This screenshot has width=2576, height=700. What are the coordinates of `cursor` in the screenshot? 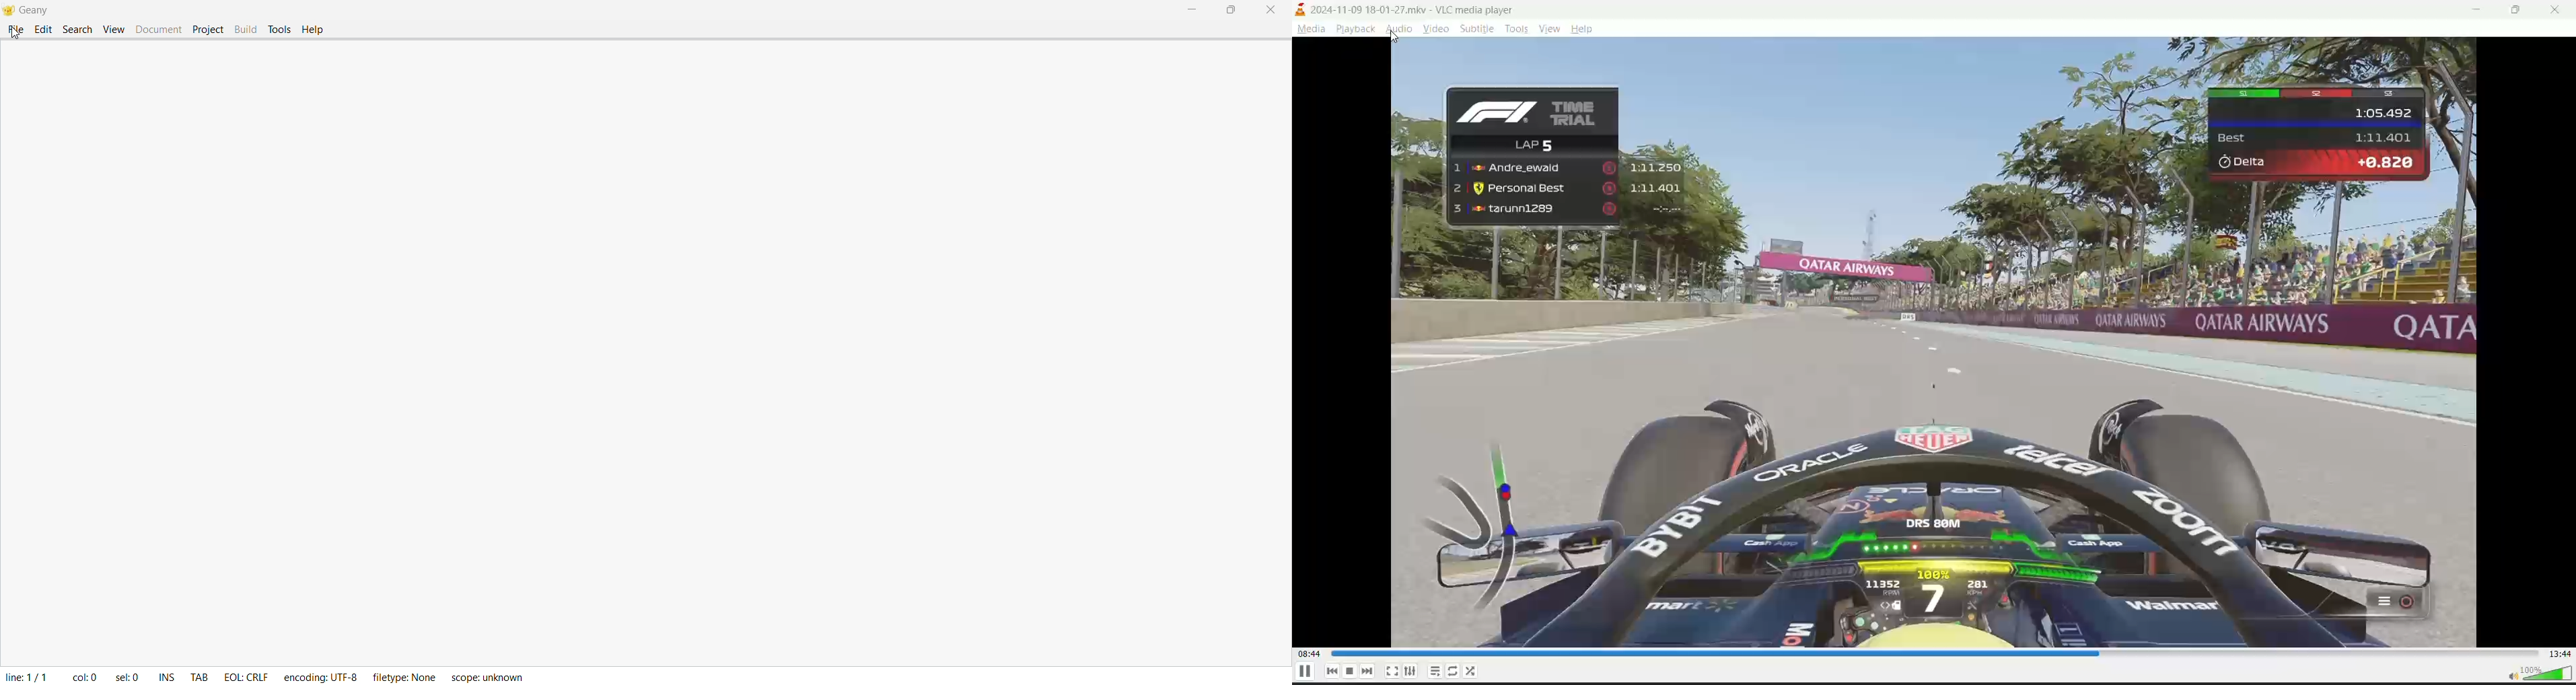 It's located at (1398, 38).